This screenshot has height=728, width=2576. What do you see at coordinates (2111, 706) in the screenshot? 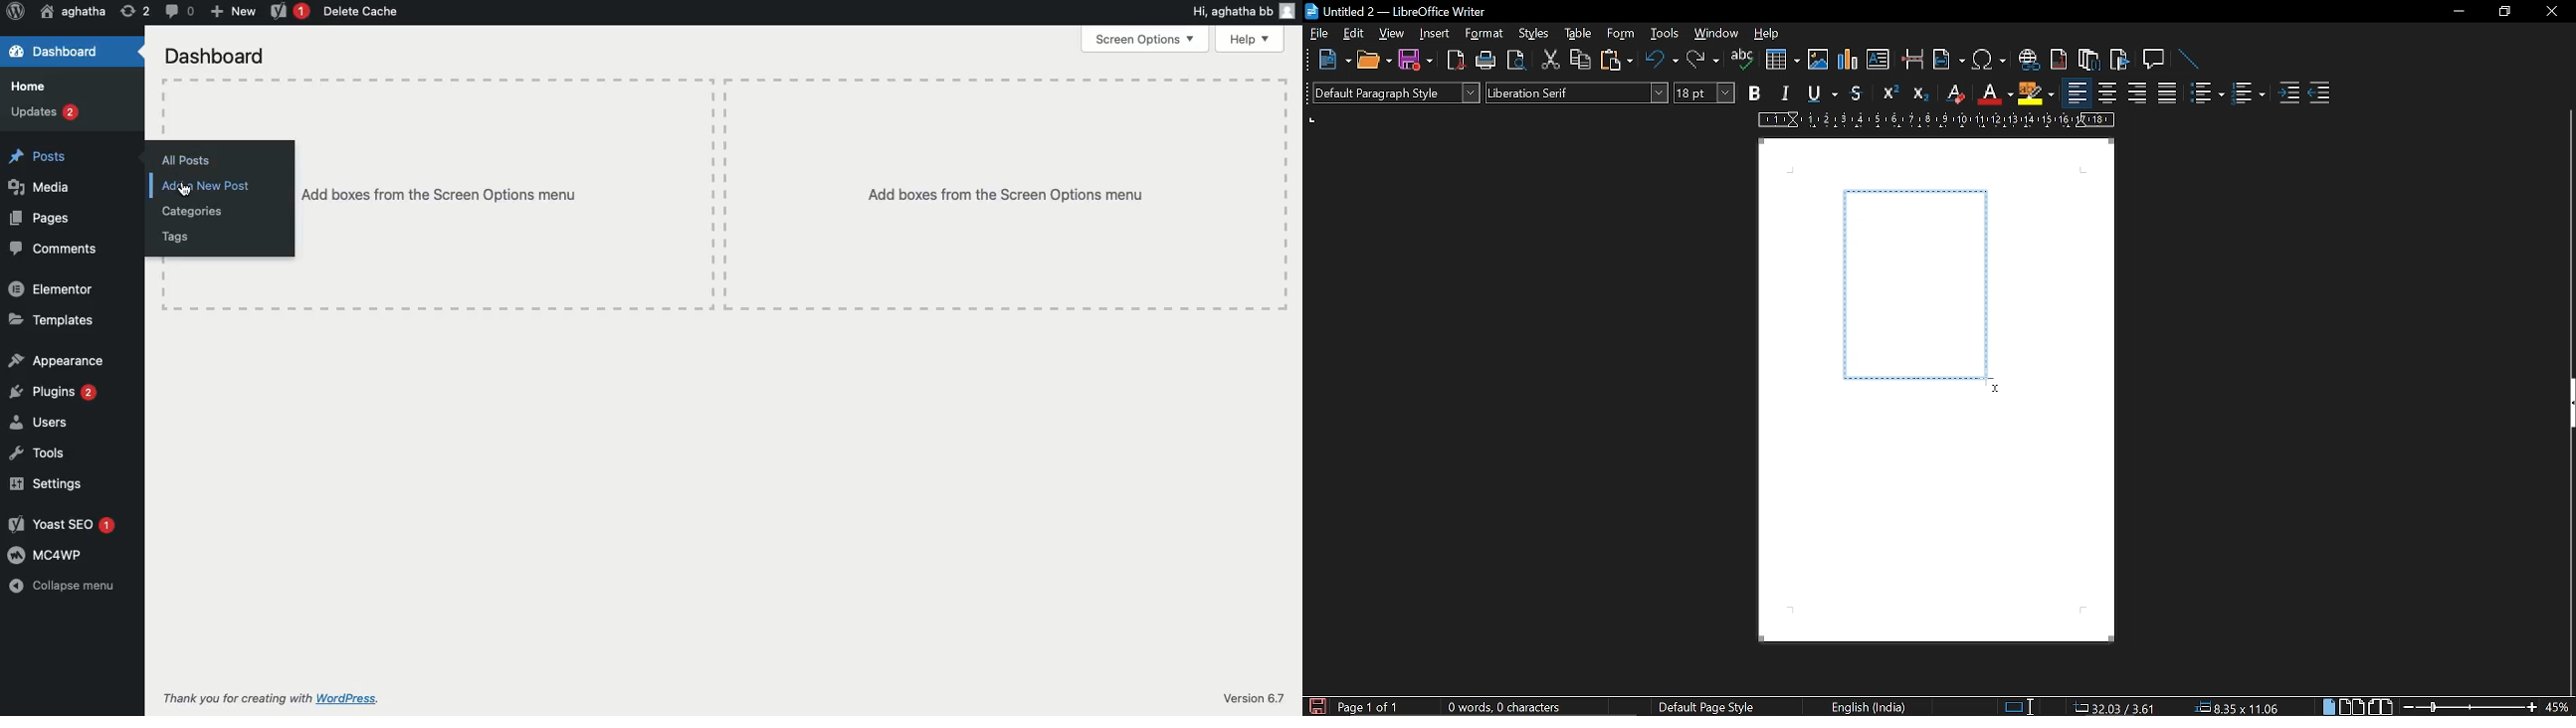
I see `4.99/3.22` at bounding box center [2111, 706].